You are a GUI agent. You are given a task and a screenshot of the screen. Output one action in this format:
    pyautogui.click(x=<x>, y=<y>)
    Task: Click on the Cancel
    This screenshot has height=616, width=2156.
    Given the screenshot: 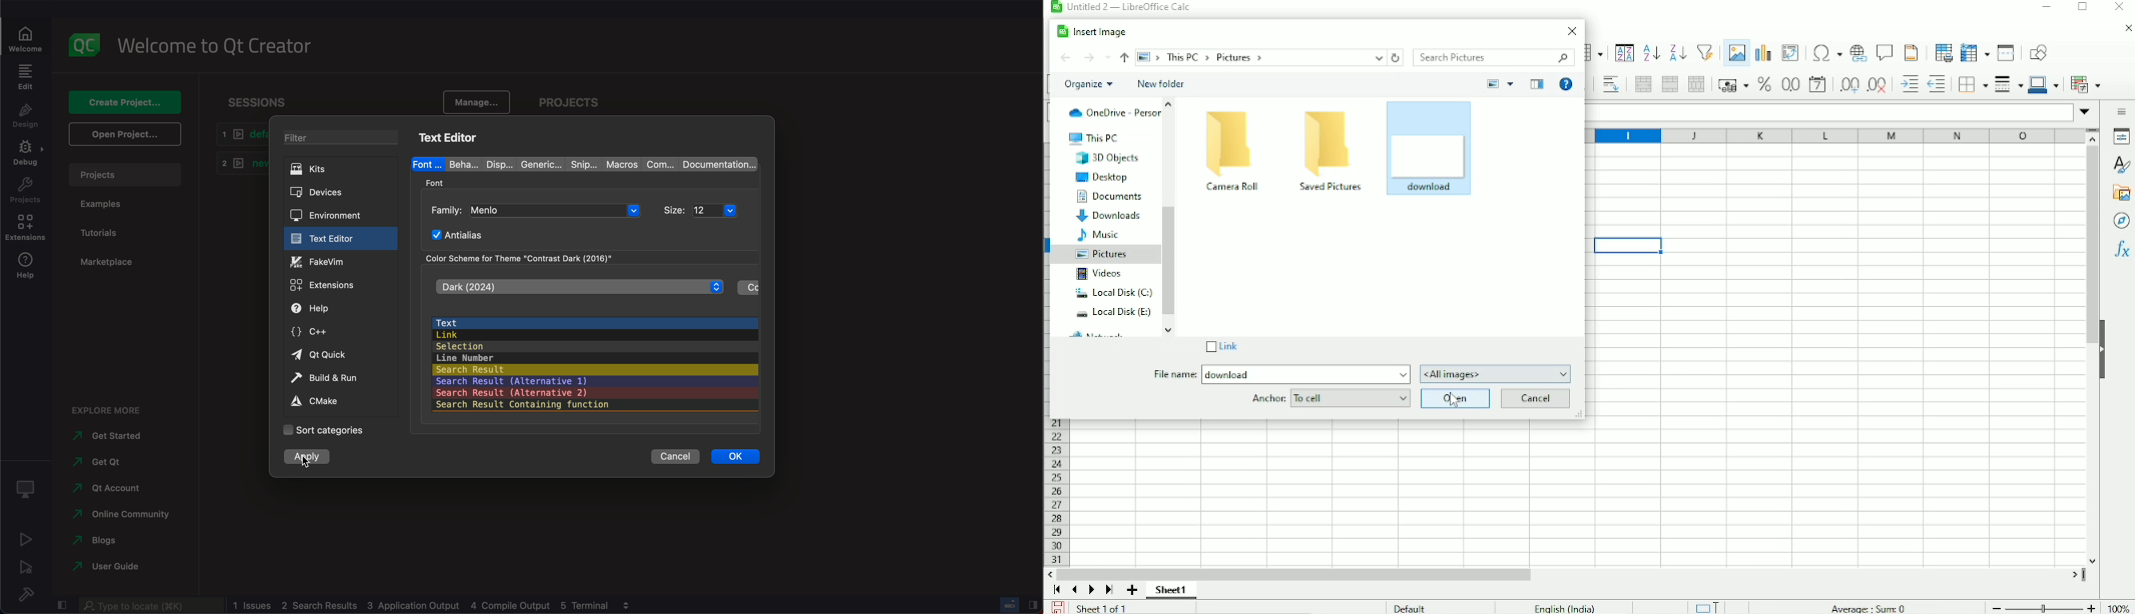 What is the action you would take?
    pyautogui.click(x=1537, y=399)
    